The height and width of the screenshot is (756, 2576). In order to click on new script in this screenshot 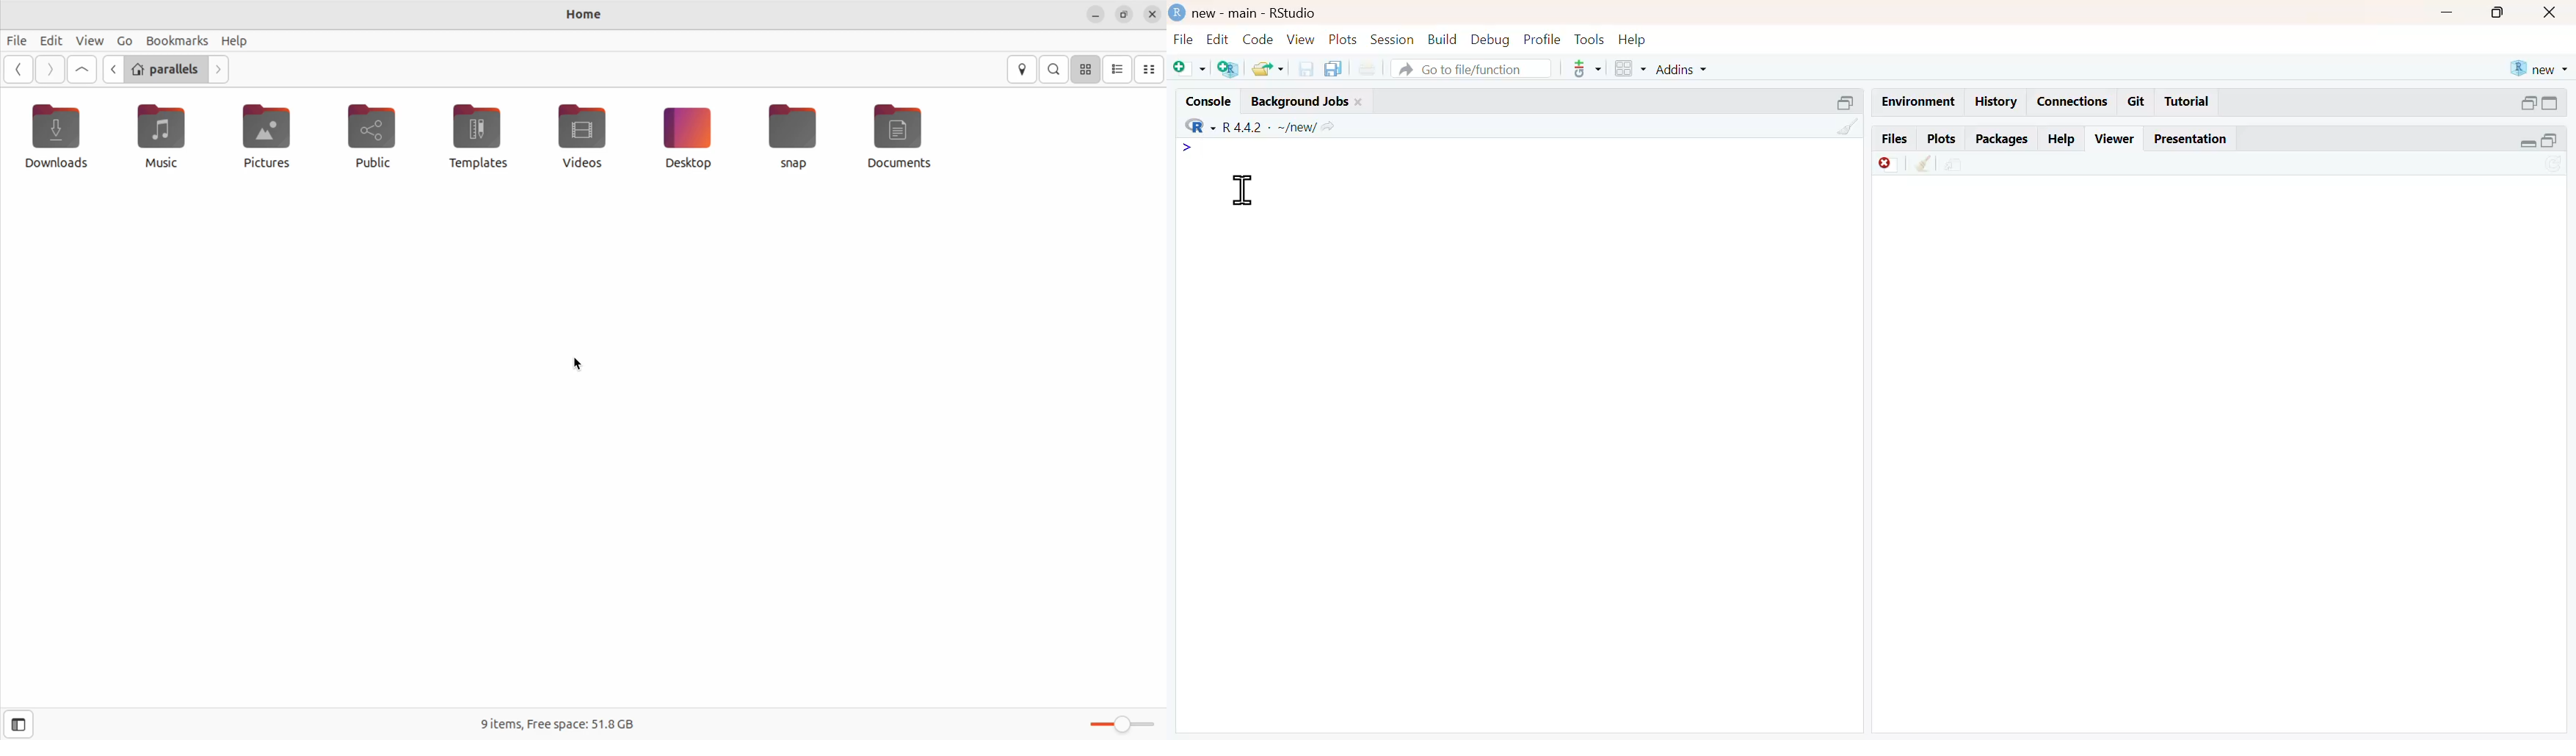, I will do `click(1189, 69)`.